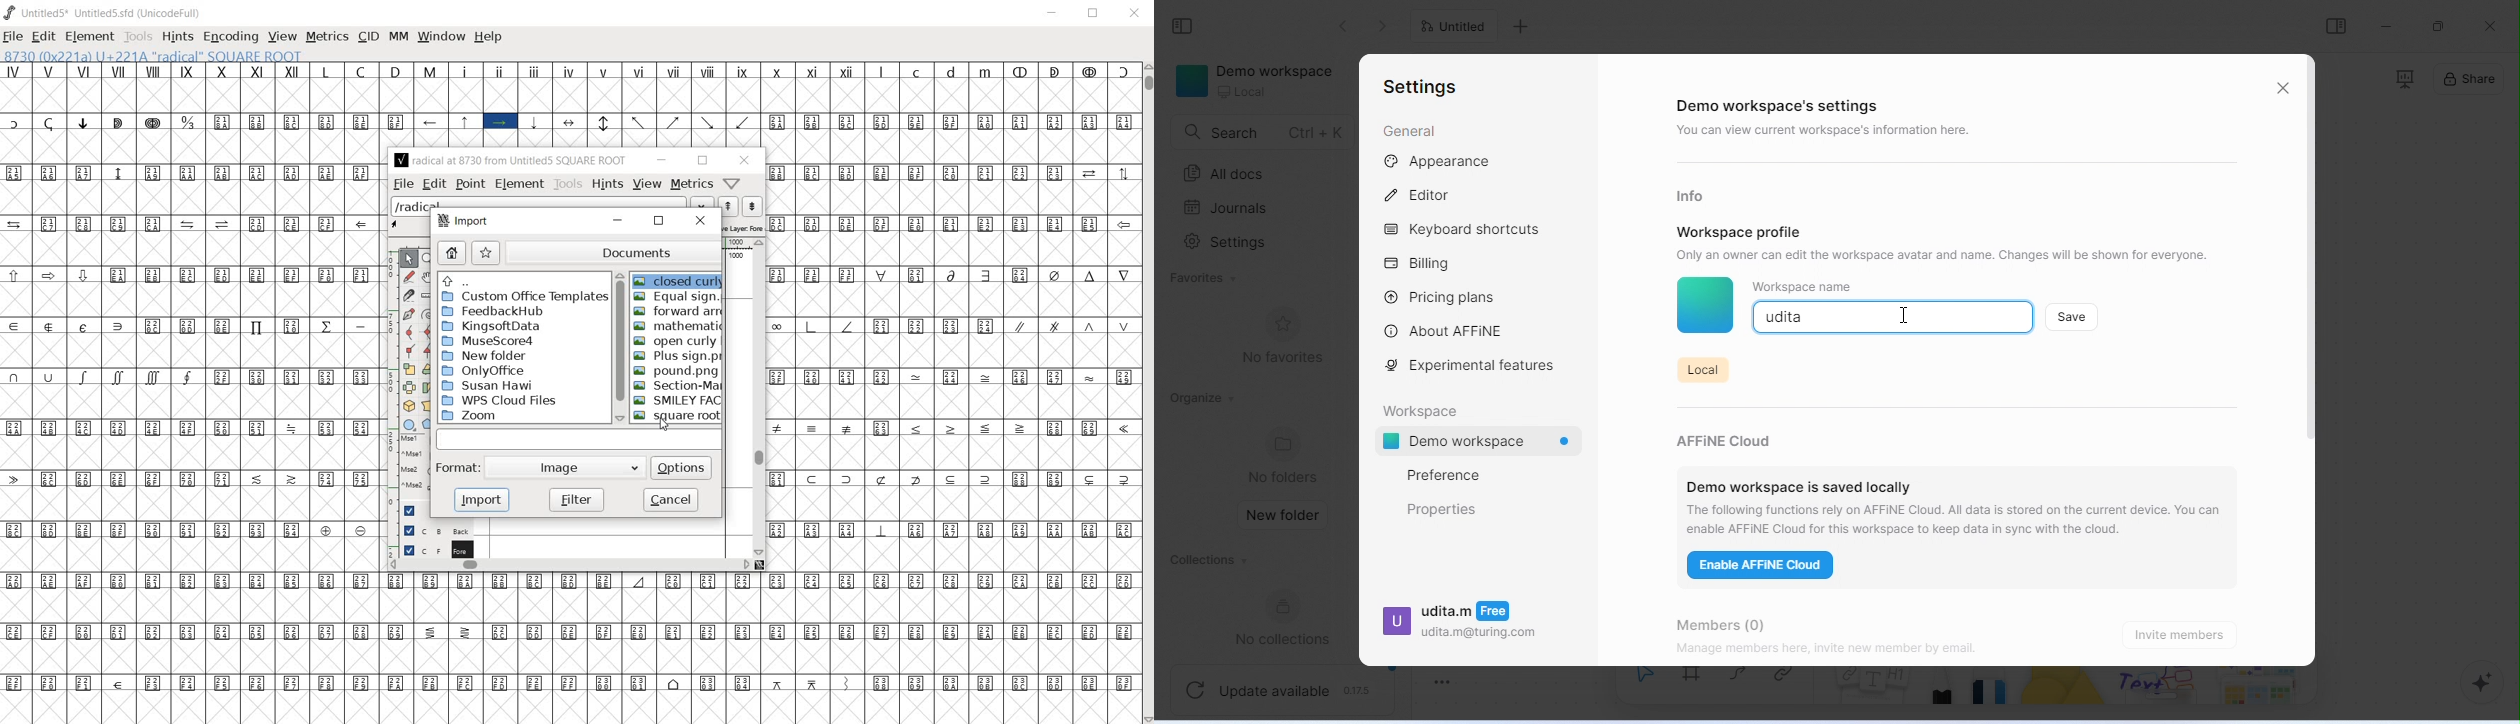  What do you see at coordinates (230, 38) in the screenshot?
I see `ENCODING` at bounding box center [230, 38].